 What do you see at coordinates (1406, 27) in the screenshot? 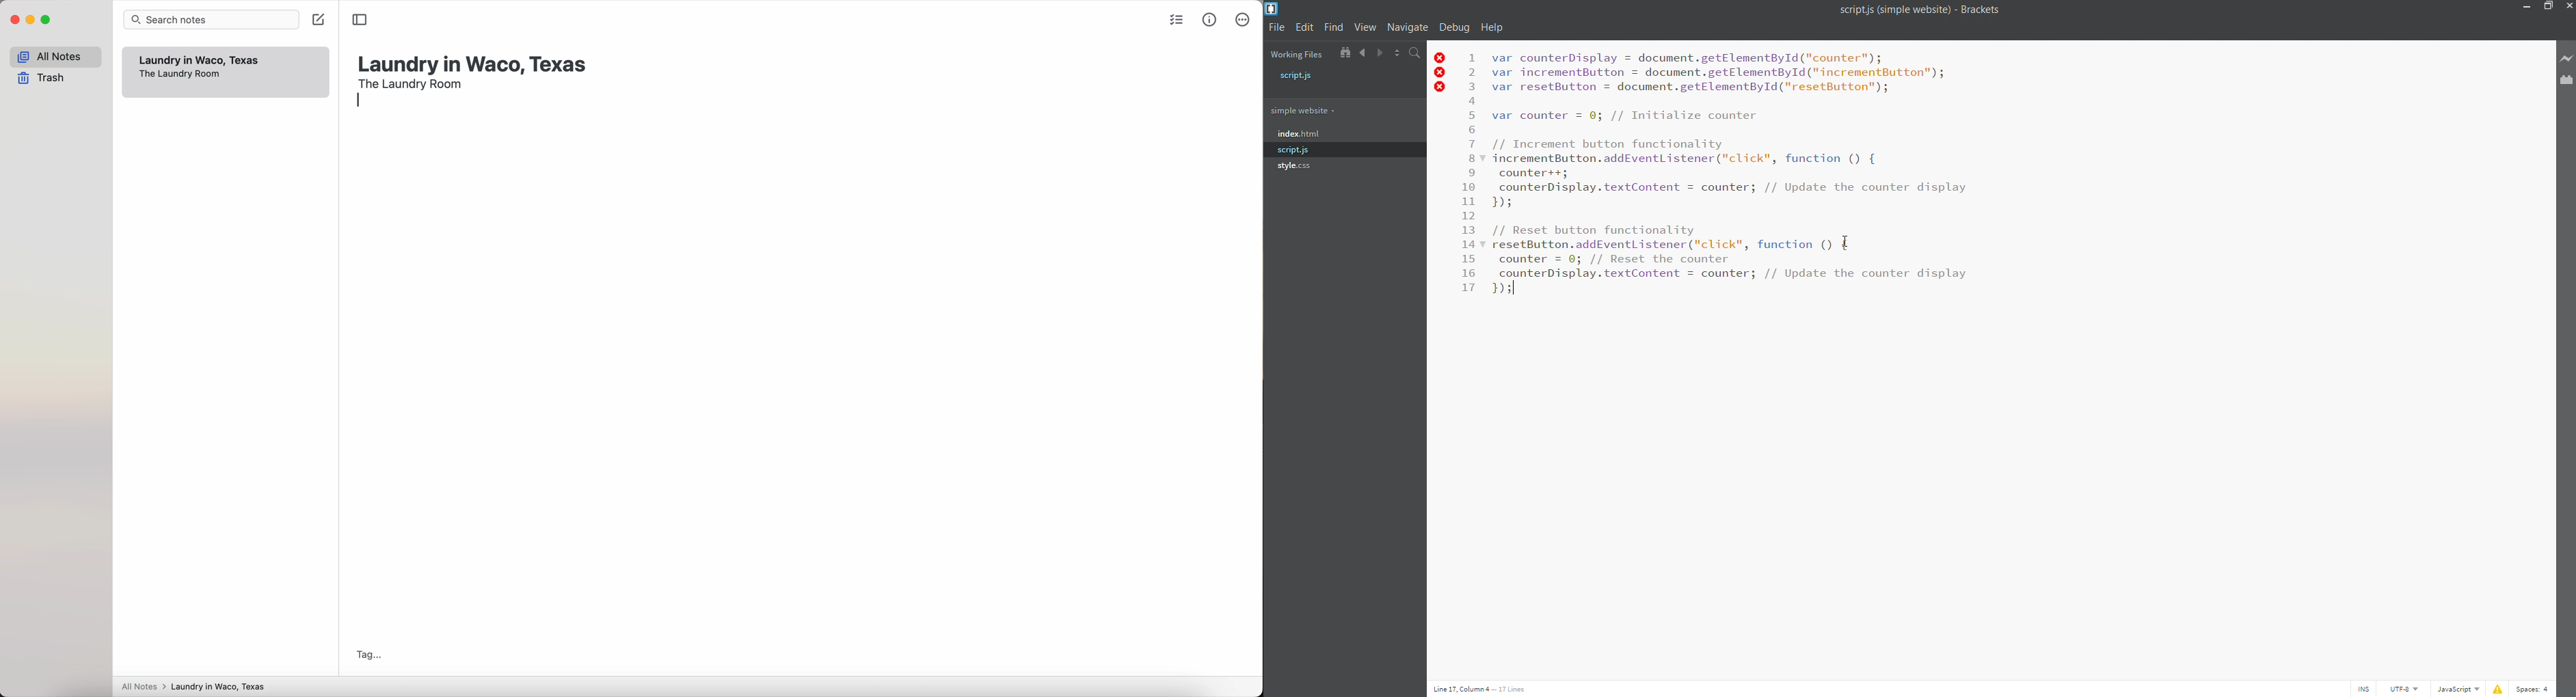
I see `navigate` at bounding box center [1406, 27].